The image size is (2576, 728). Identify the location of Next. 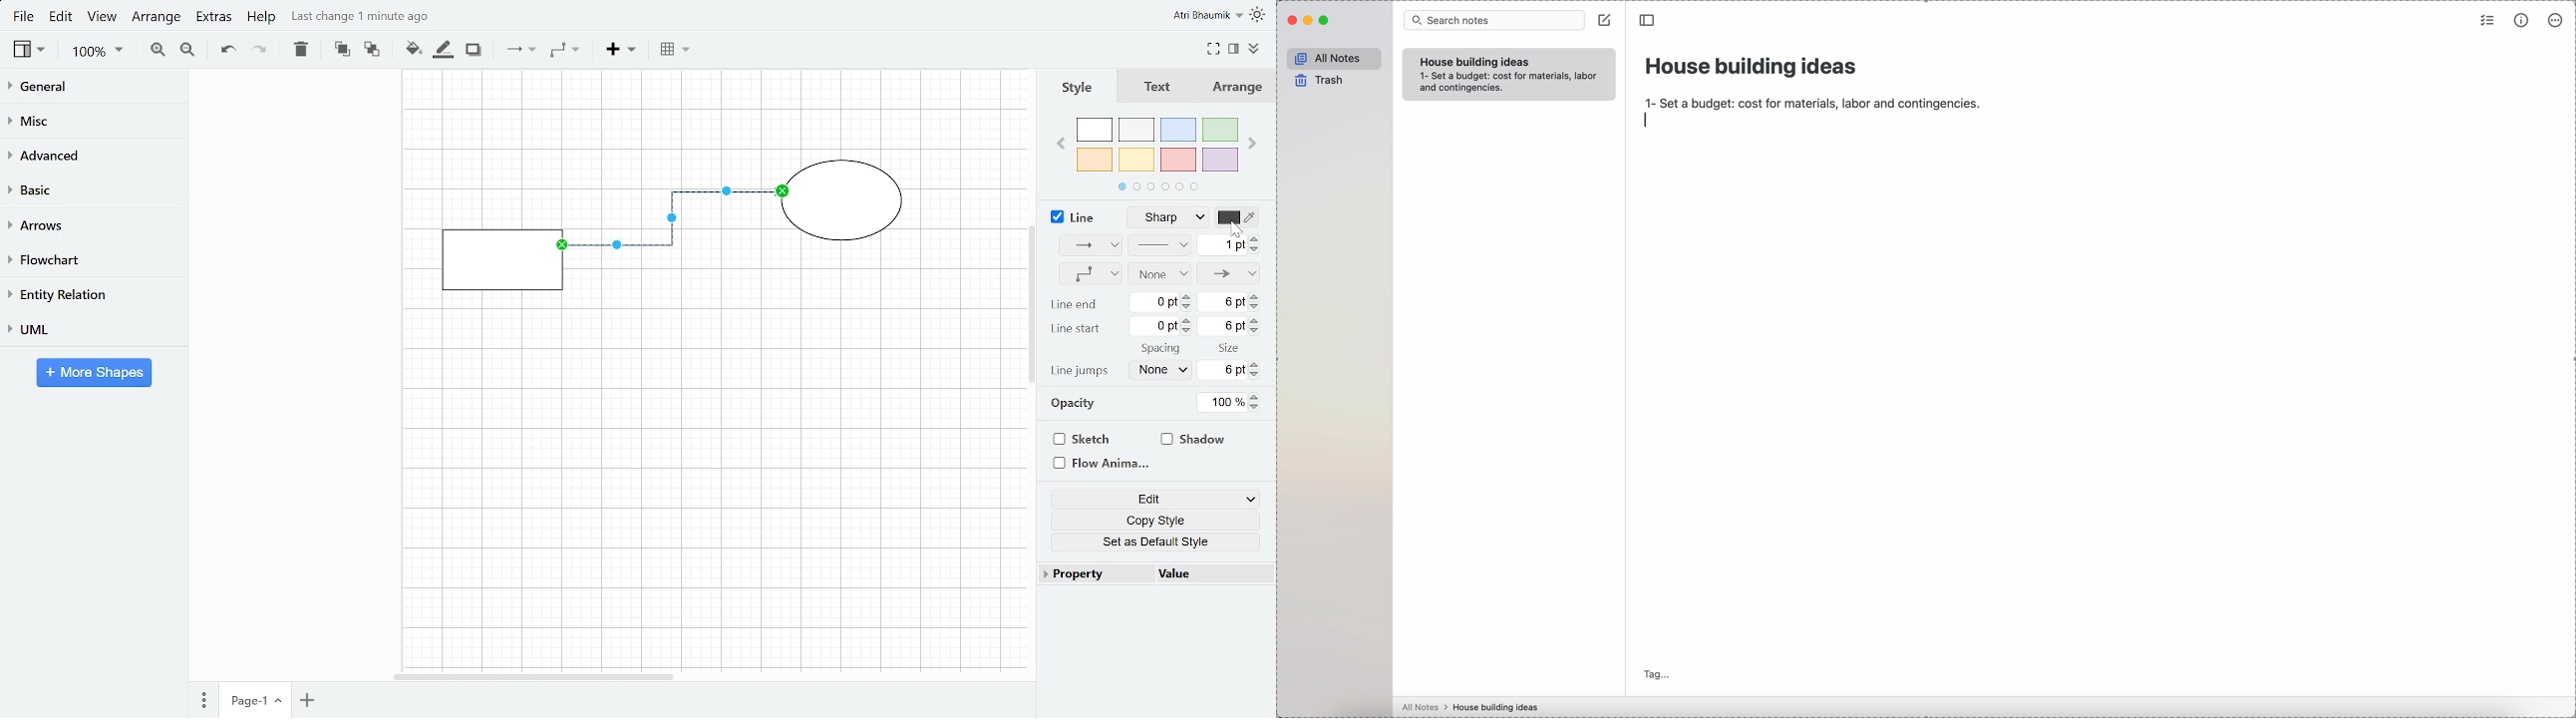
(1253, 145).